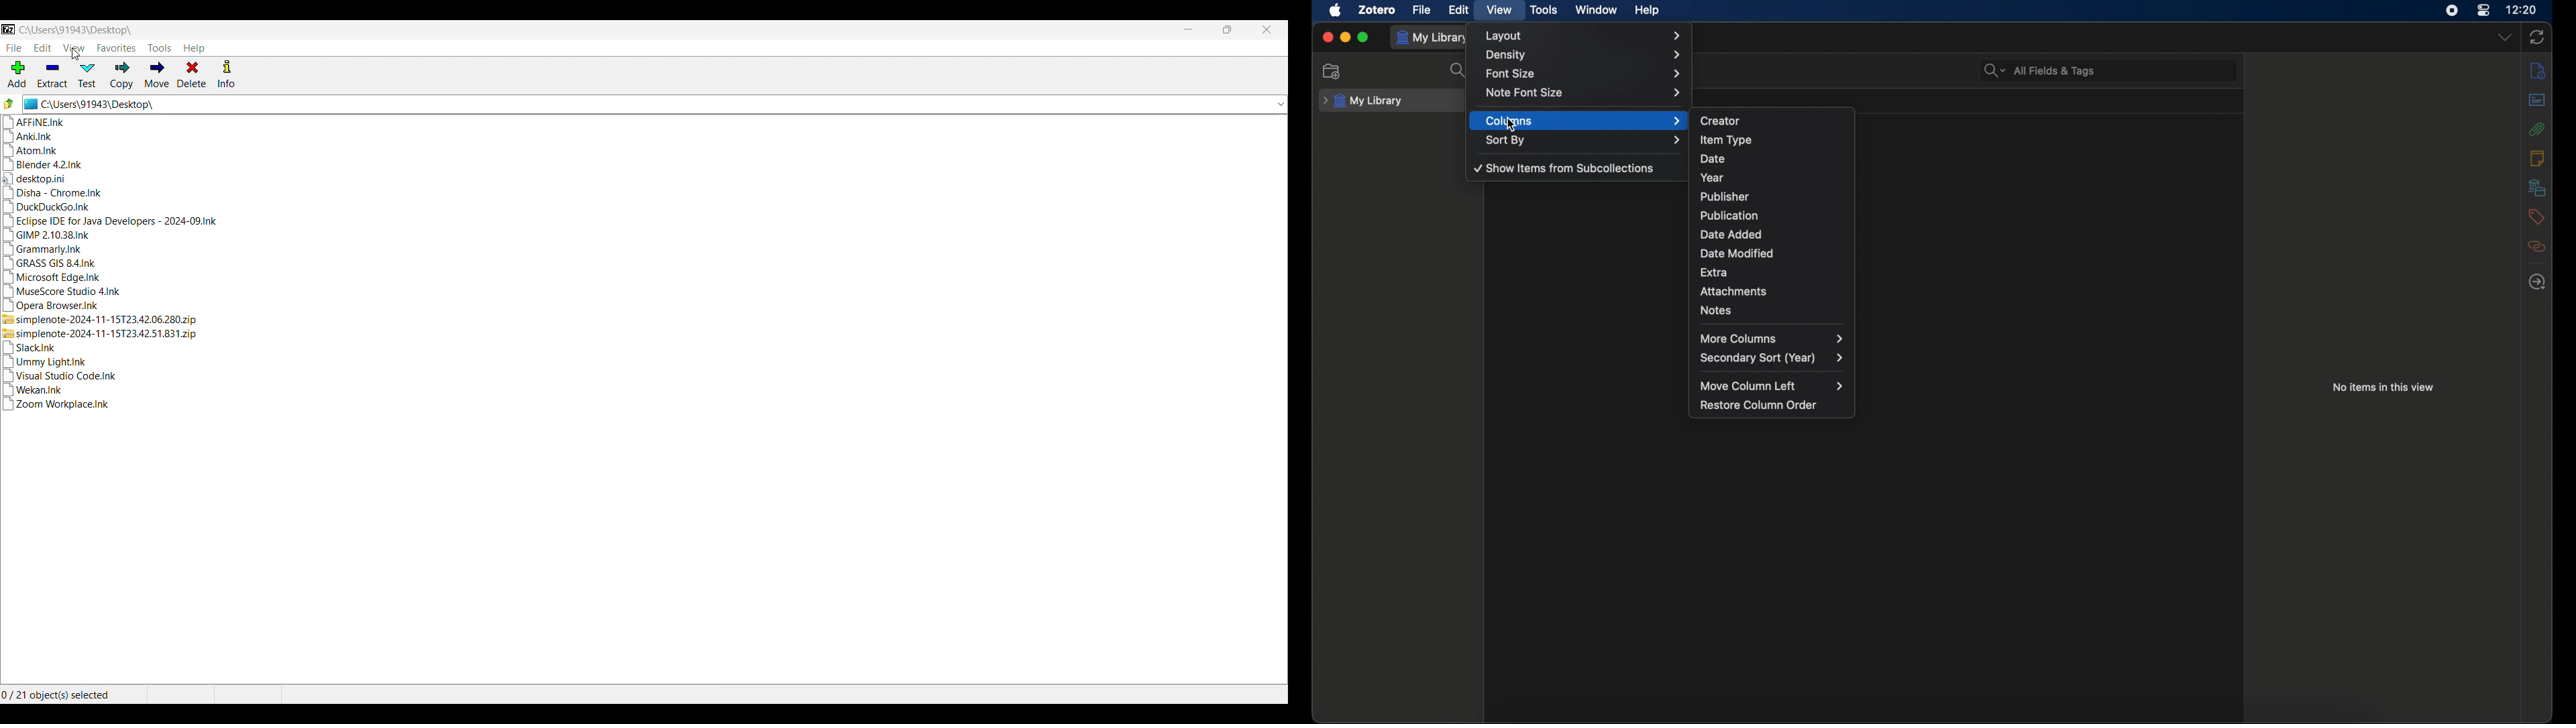  What do you see at coordinates (1729, 215) in the screenshot?
I see `publication` at bounding box center [1729, 215].